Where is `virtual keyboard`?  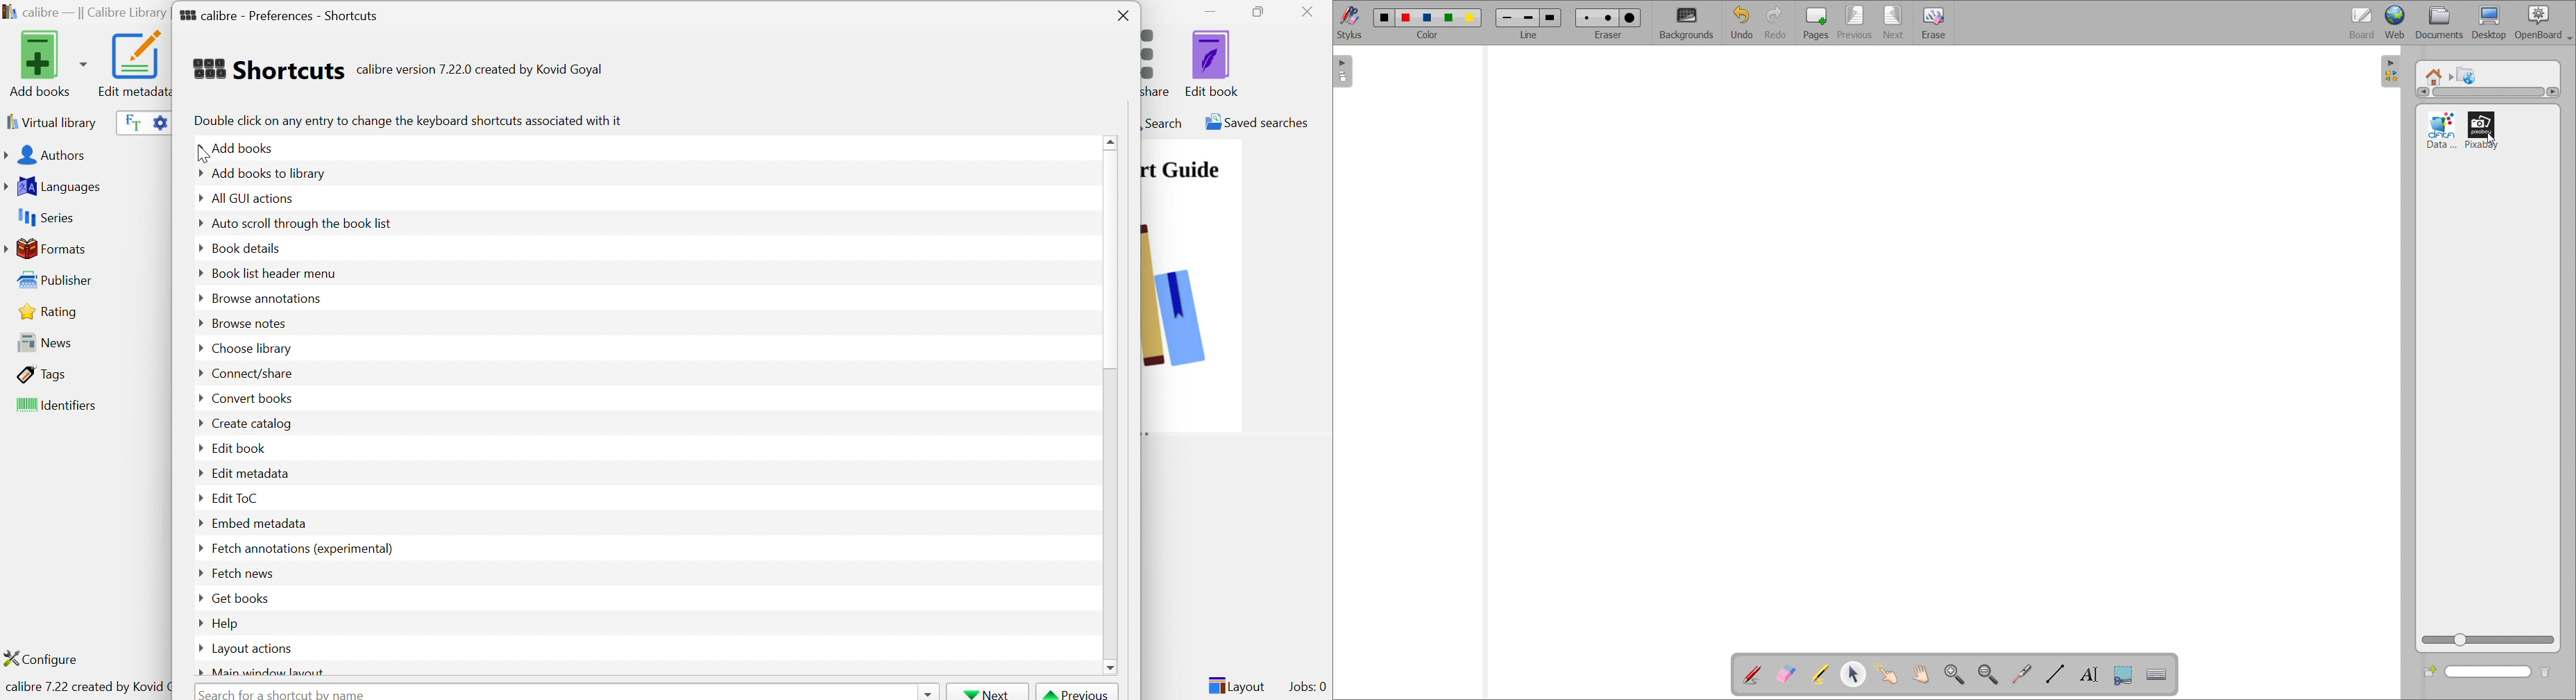 virtual keyboard is located at coordinates (2157, 675).